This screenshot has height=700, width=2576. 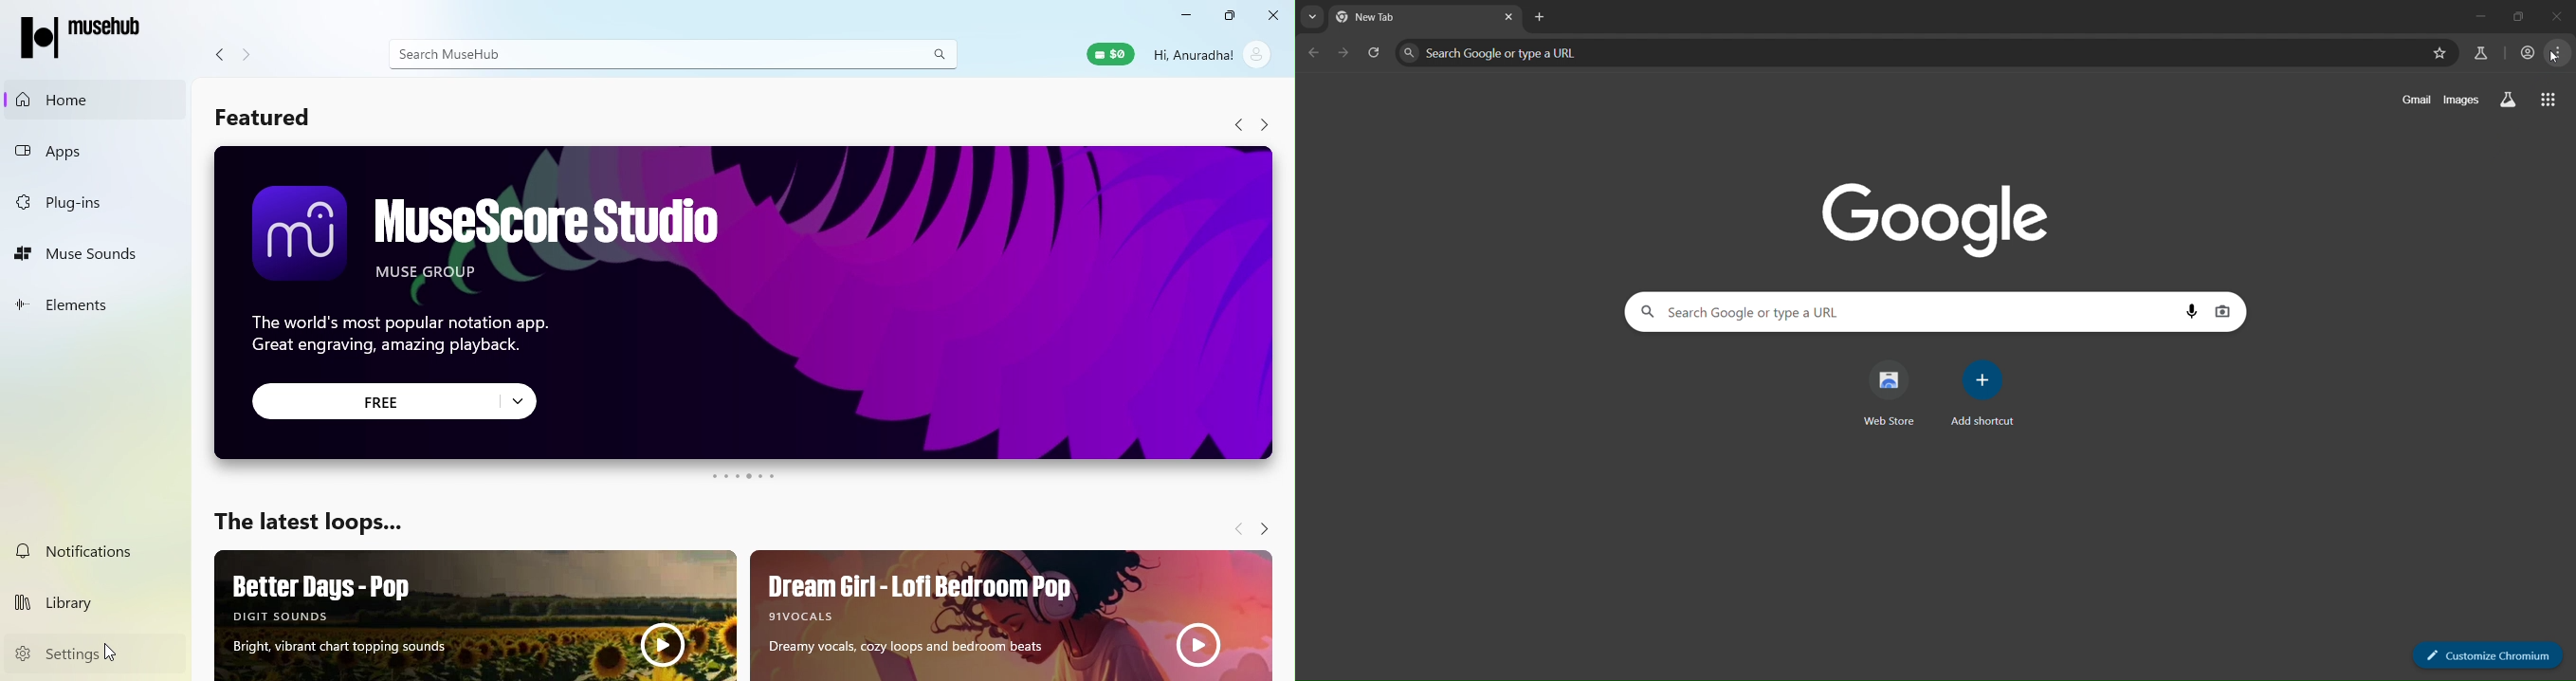 What do you see at coordinates (1498, 51) in the screenshot?
I see `search panel` at bounding box center [1498, 51].